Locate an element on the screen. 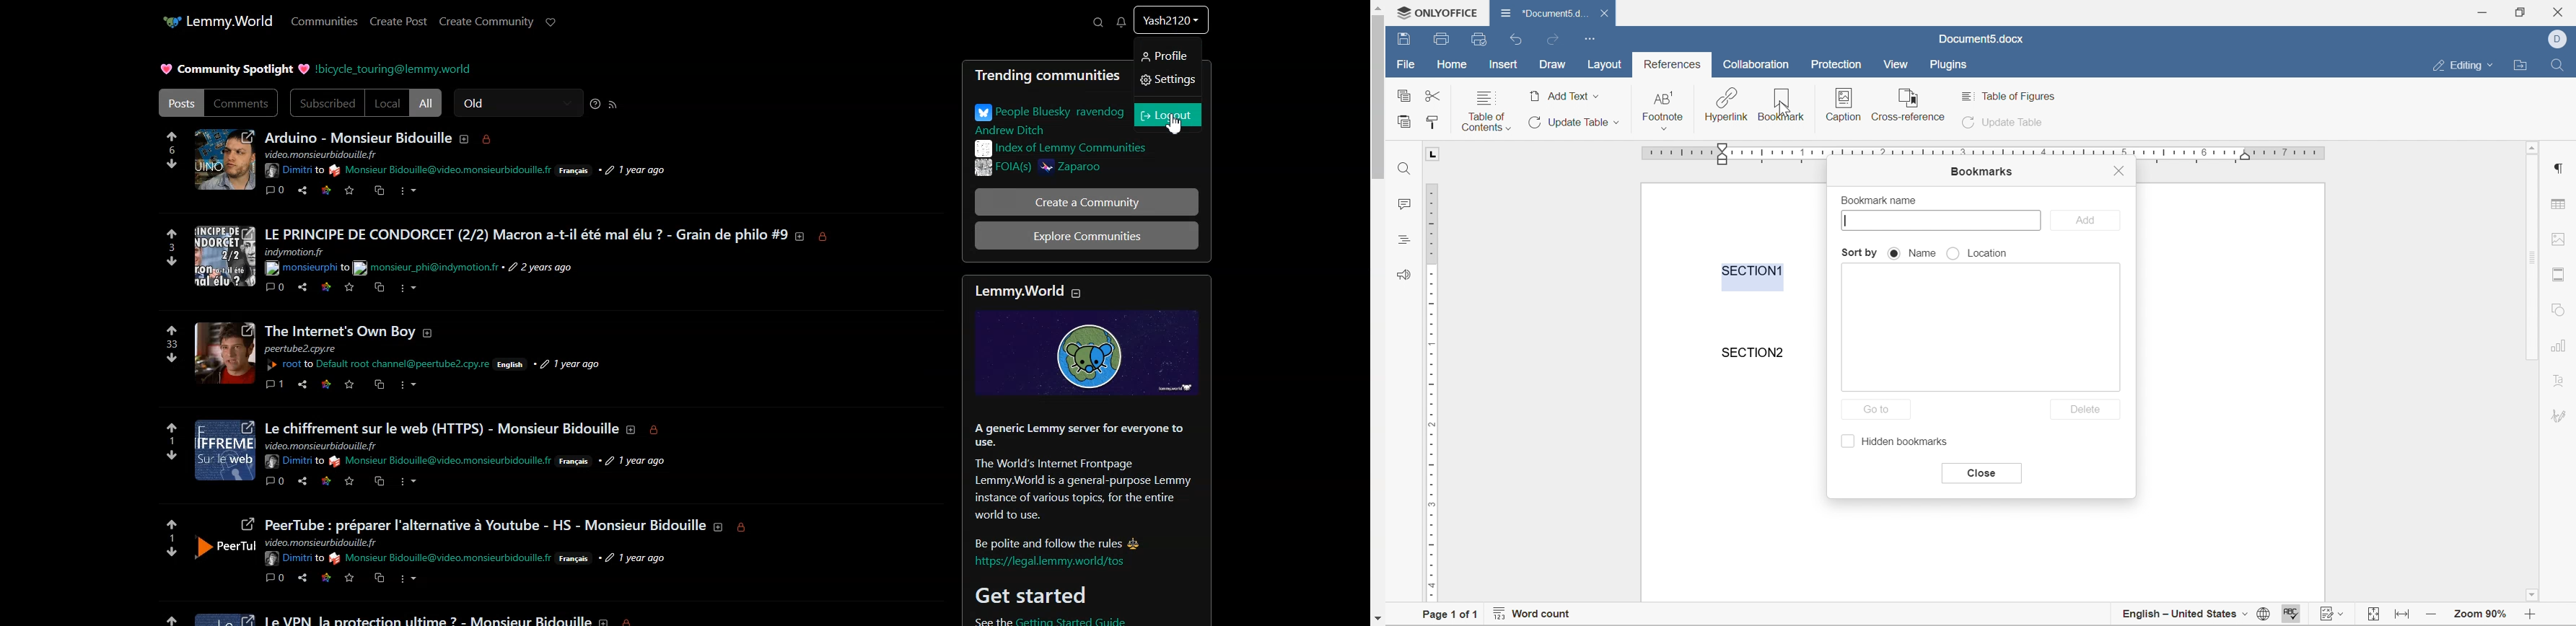 Image resolution: width=2576 pixels, height=644 pixels. more is located at coordinates (413, 385).